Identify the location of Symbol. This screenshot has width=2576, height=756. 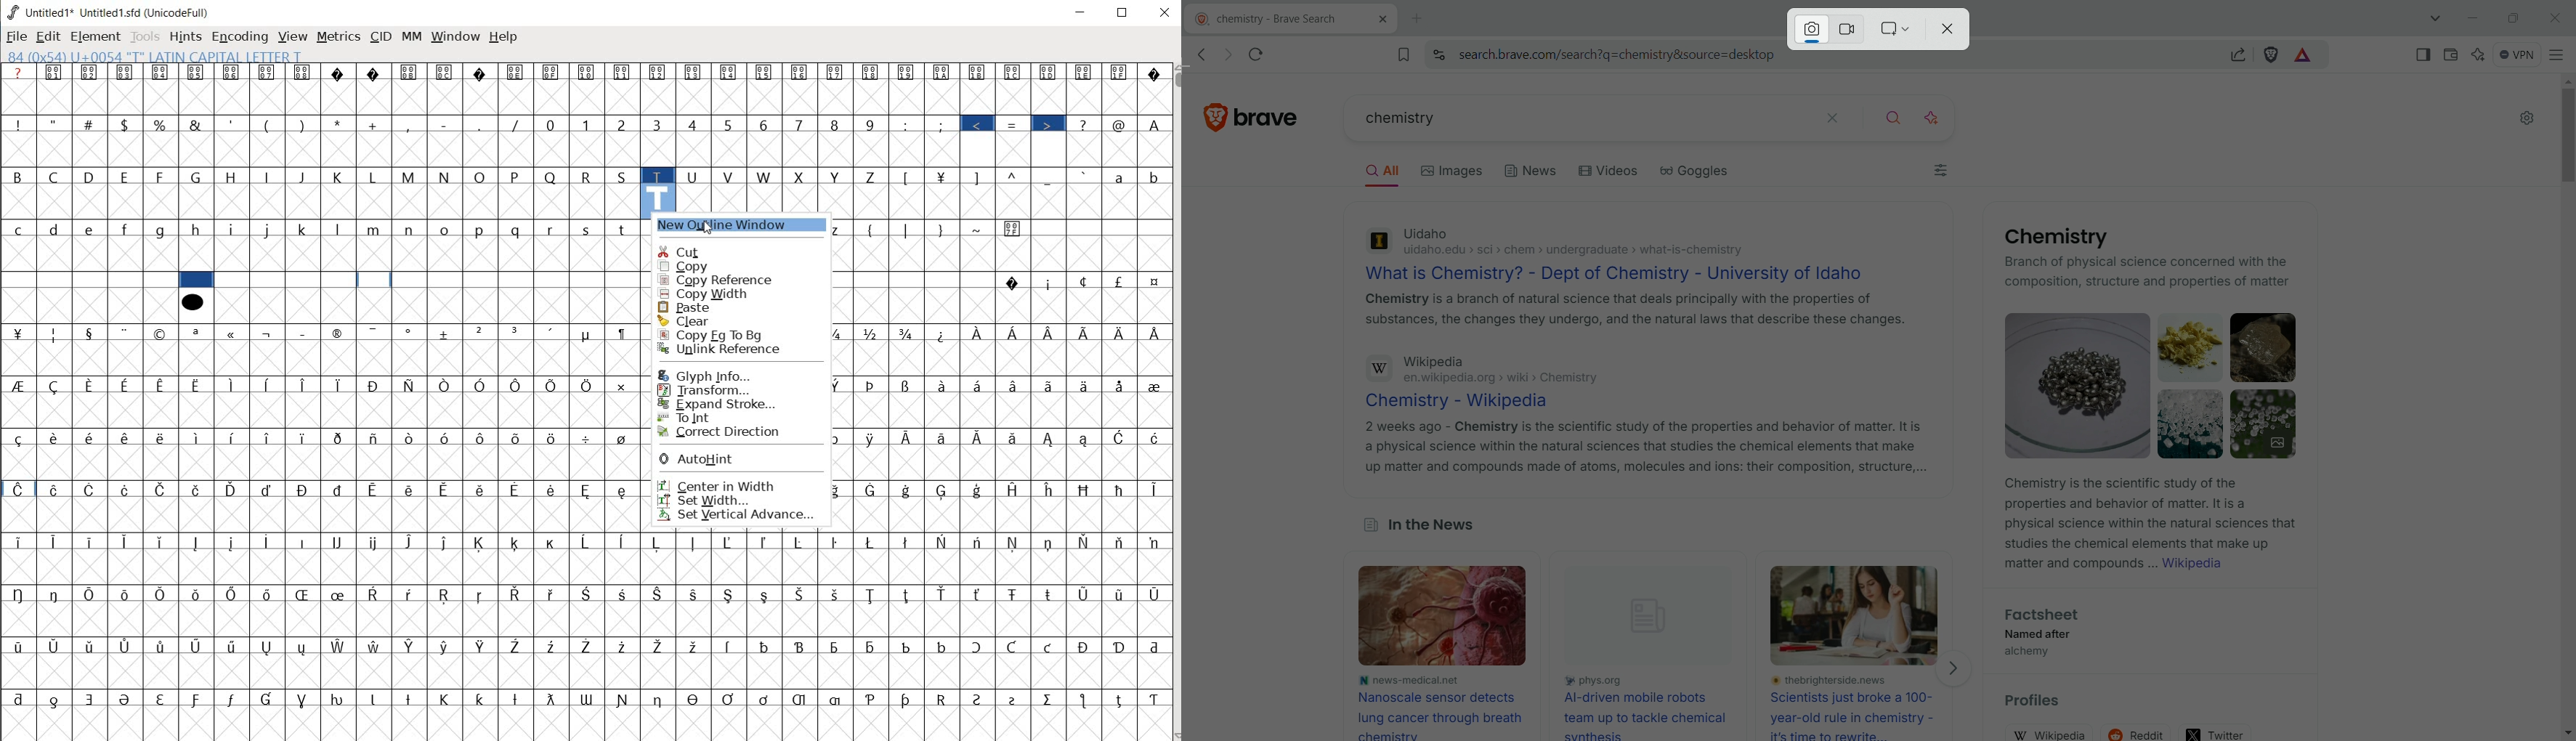
(516, 544).